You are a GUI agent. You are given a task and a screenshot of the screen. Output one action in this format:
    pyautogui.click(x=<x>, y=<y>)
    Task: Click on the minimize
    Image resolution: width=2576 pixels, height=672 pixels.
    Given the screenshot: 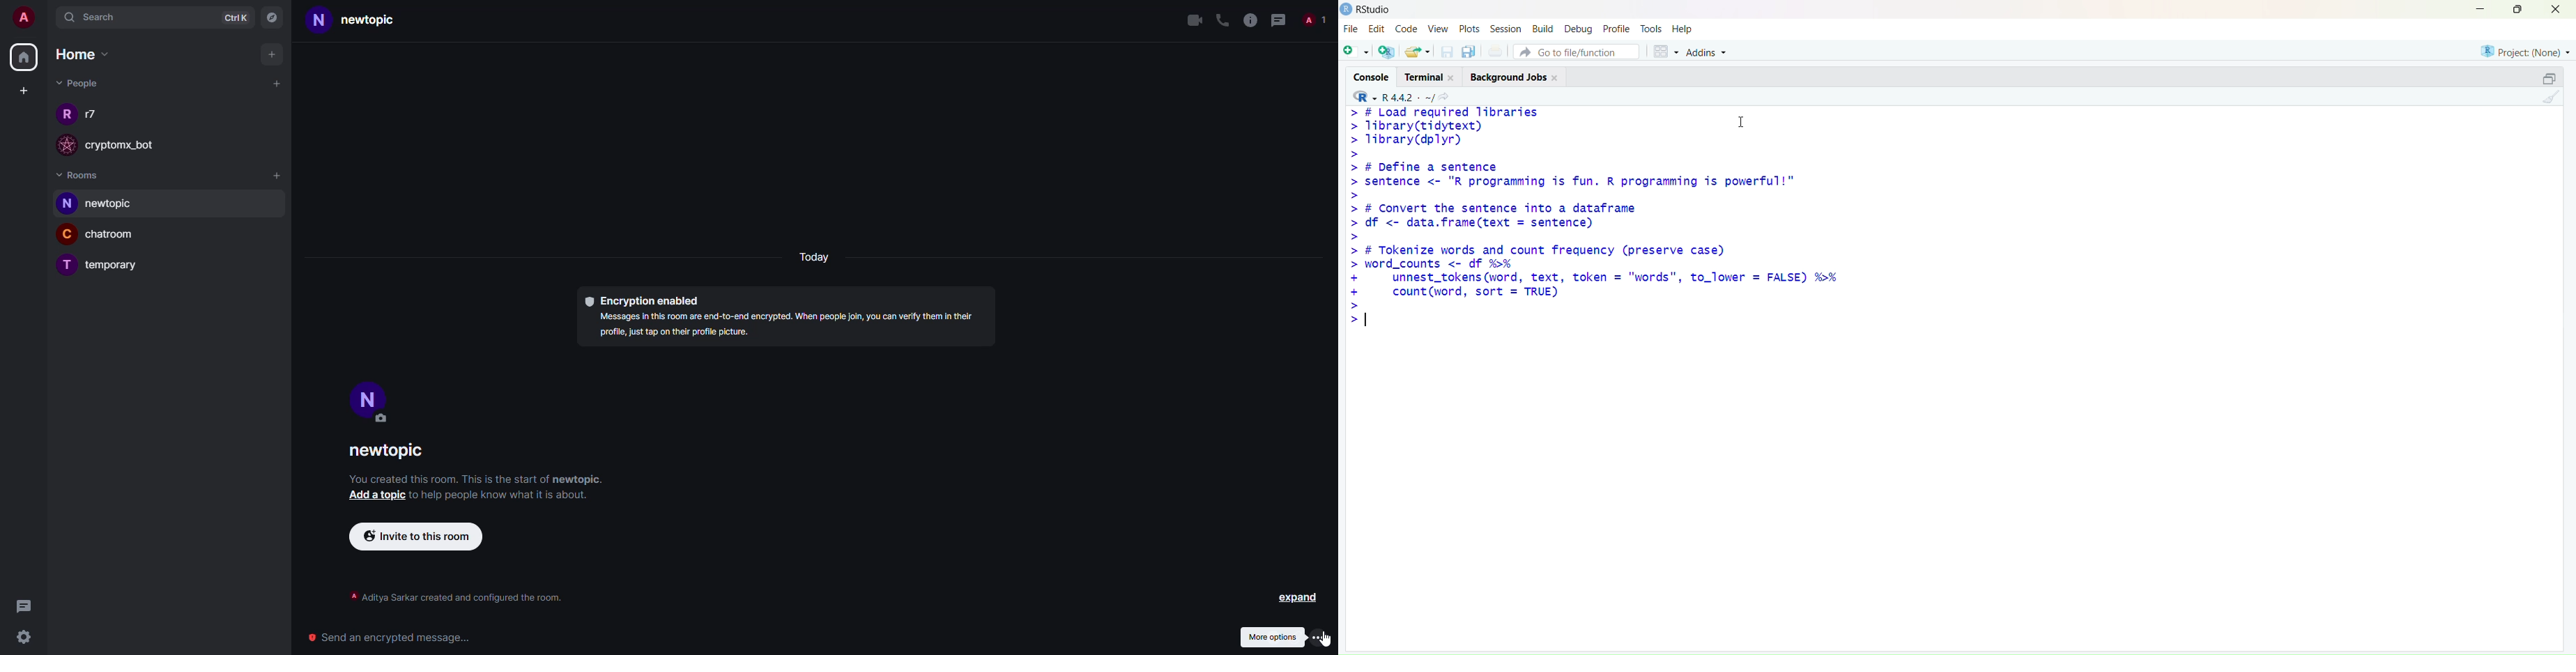 What is the action you would take?
    pyautogui.click(x=2479, y=10)
    